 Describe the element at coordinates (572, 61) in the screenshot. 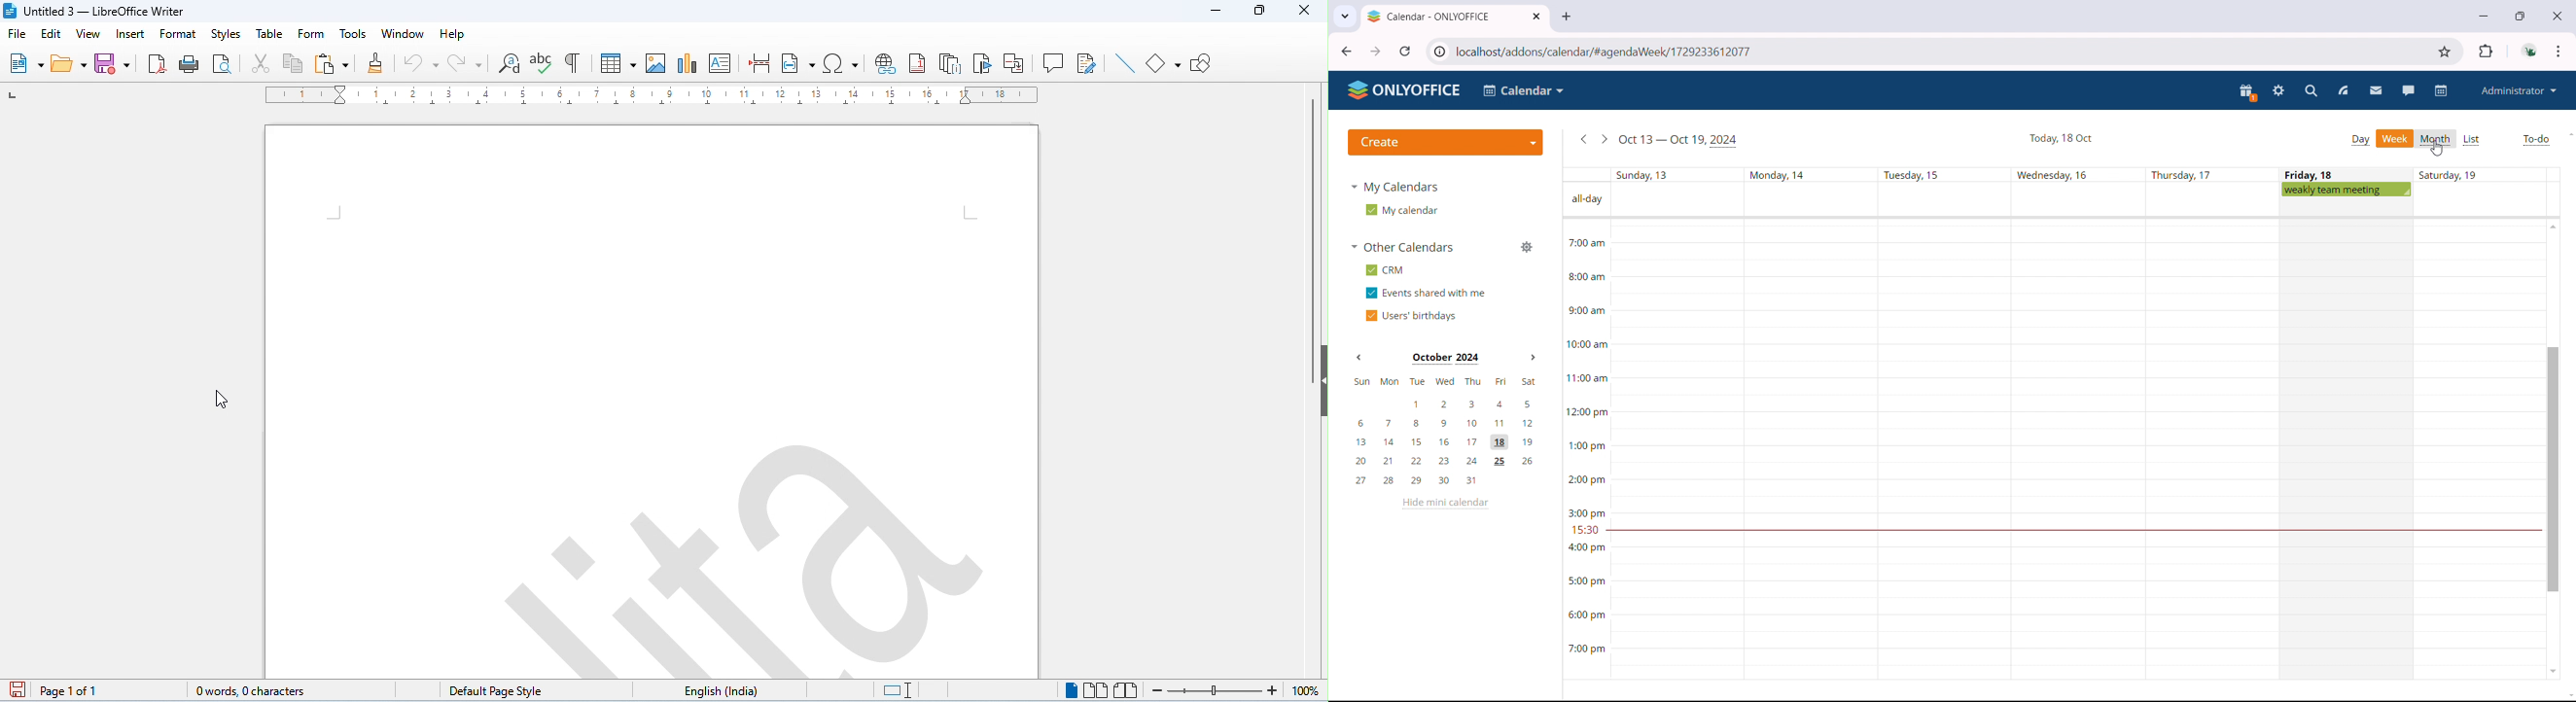

I see `toggle formatting marks` at that location.